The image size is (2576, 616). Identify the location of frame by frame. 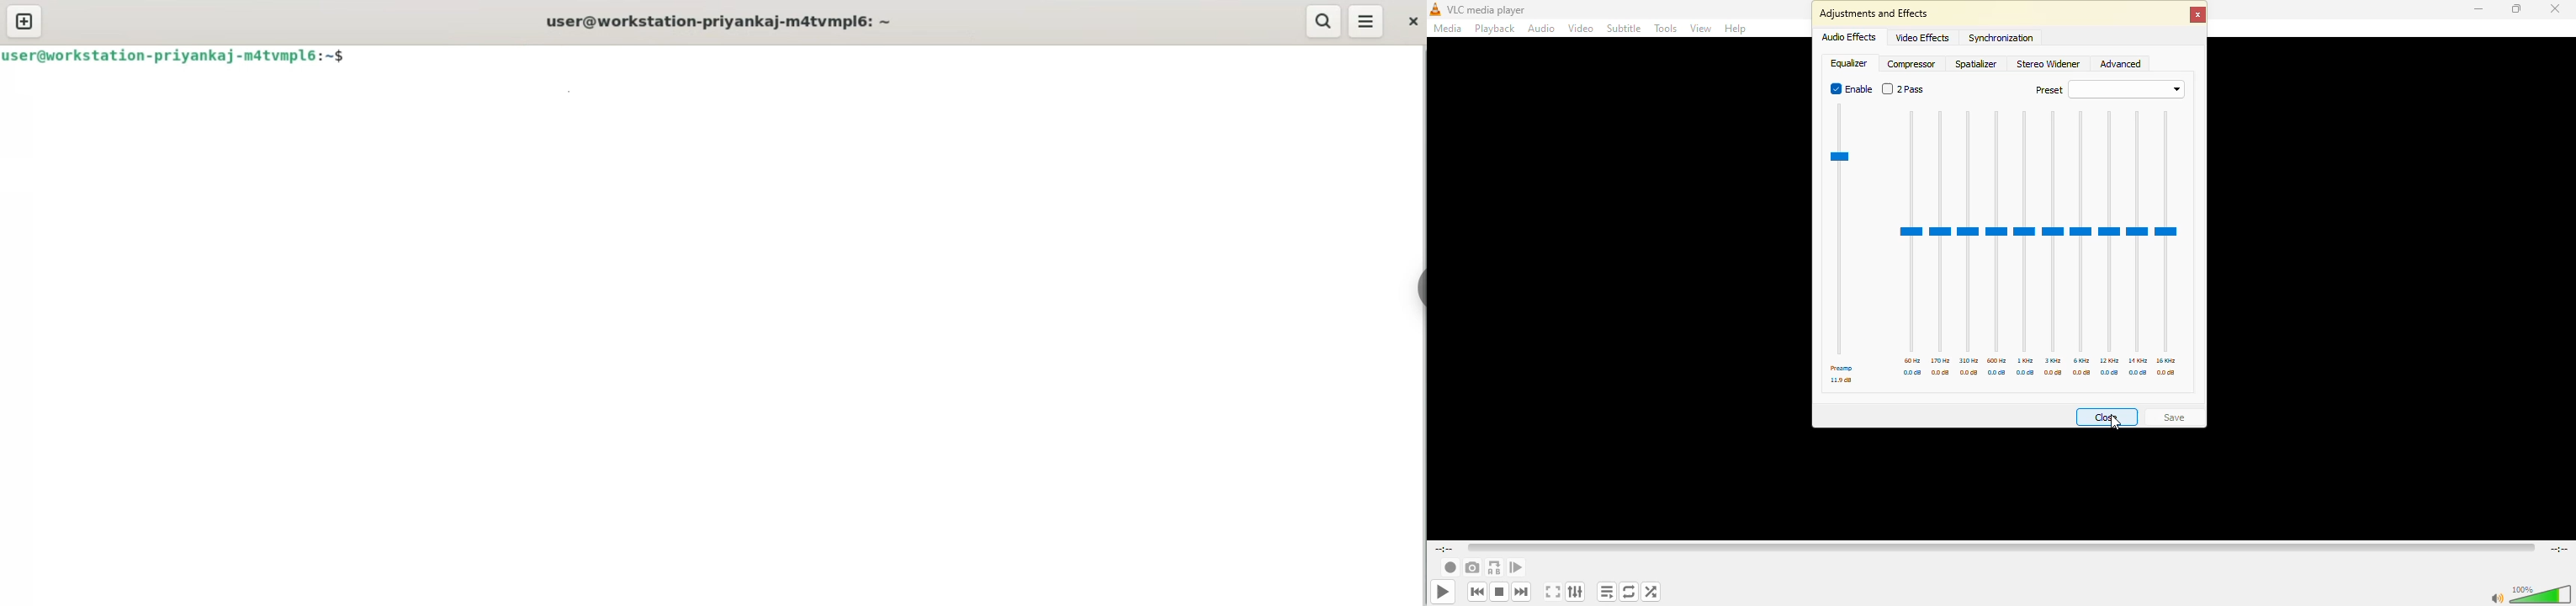
(1516, 566).